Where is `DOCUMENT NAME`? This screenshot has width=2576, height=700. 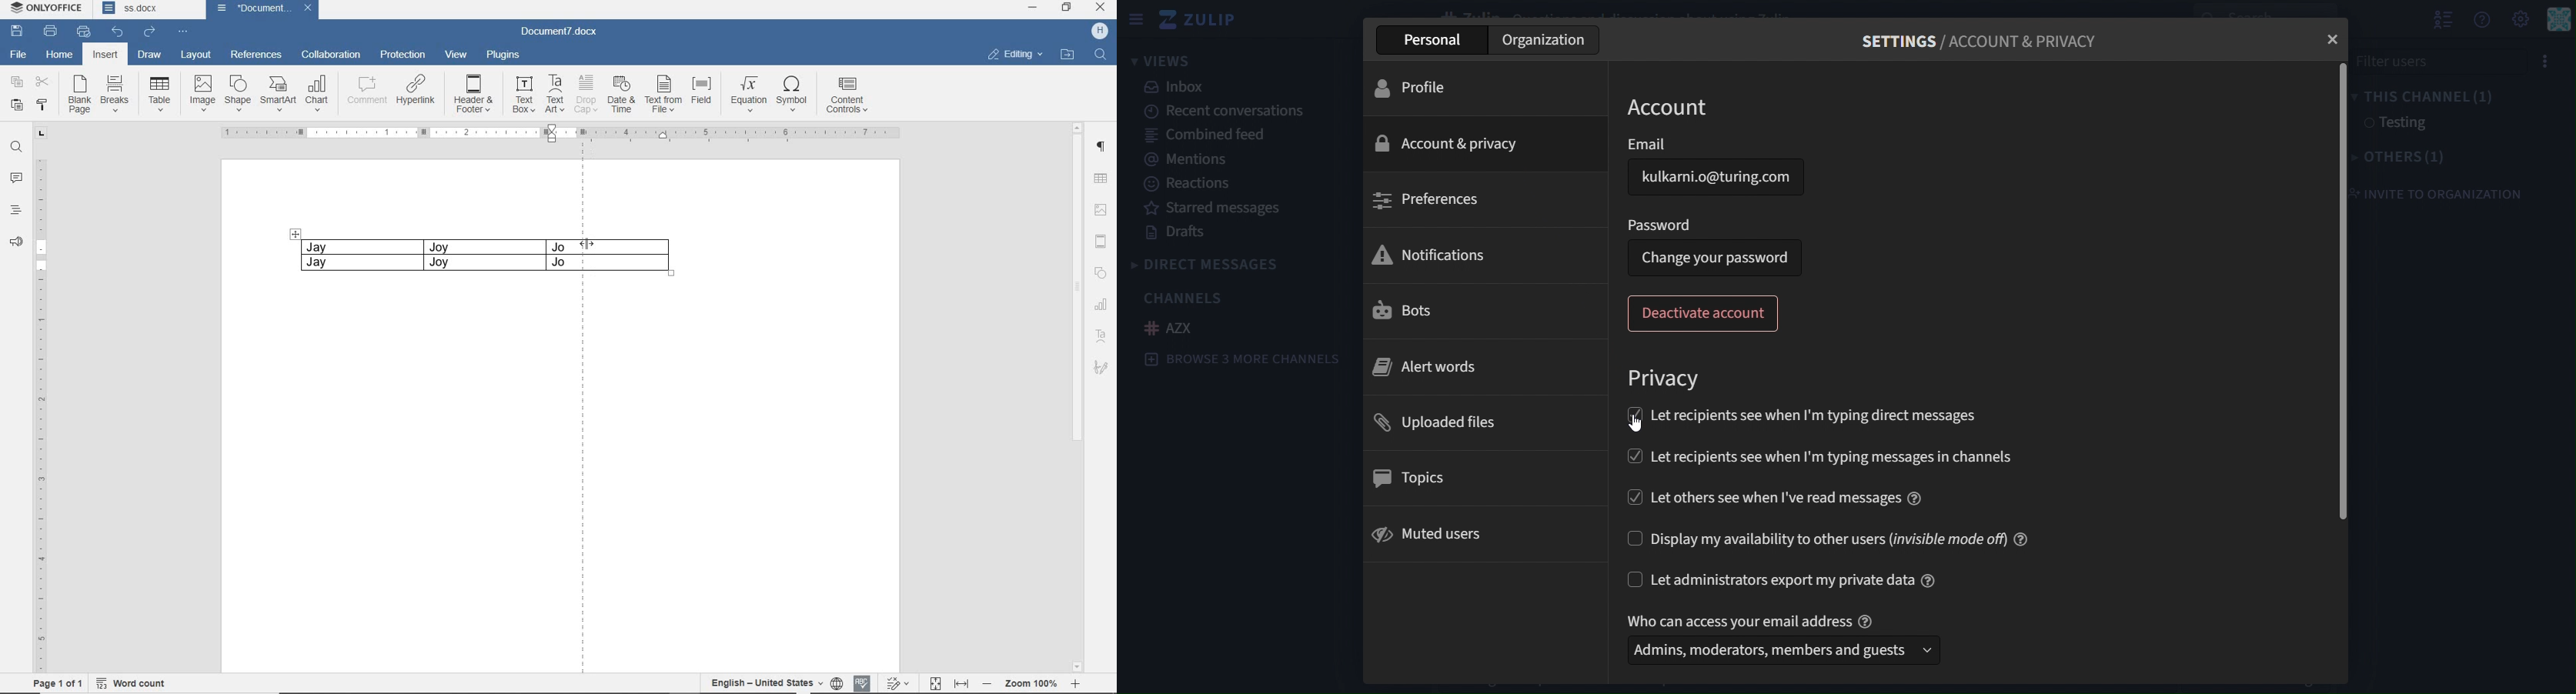
DOCUMENT NAME is located at coordinates (146, 10).